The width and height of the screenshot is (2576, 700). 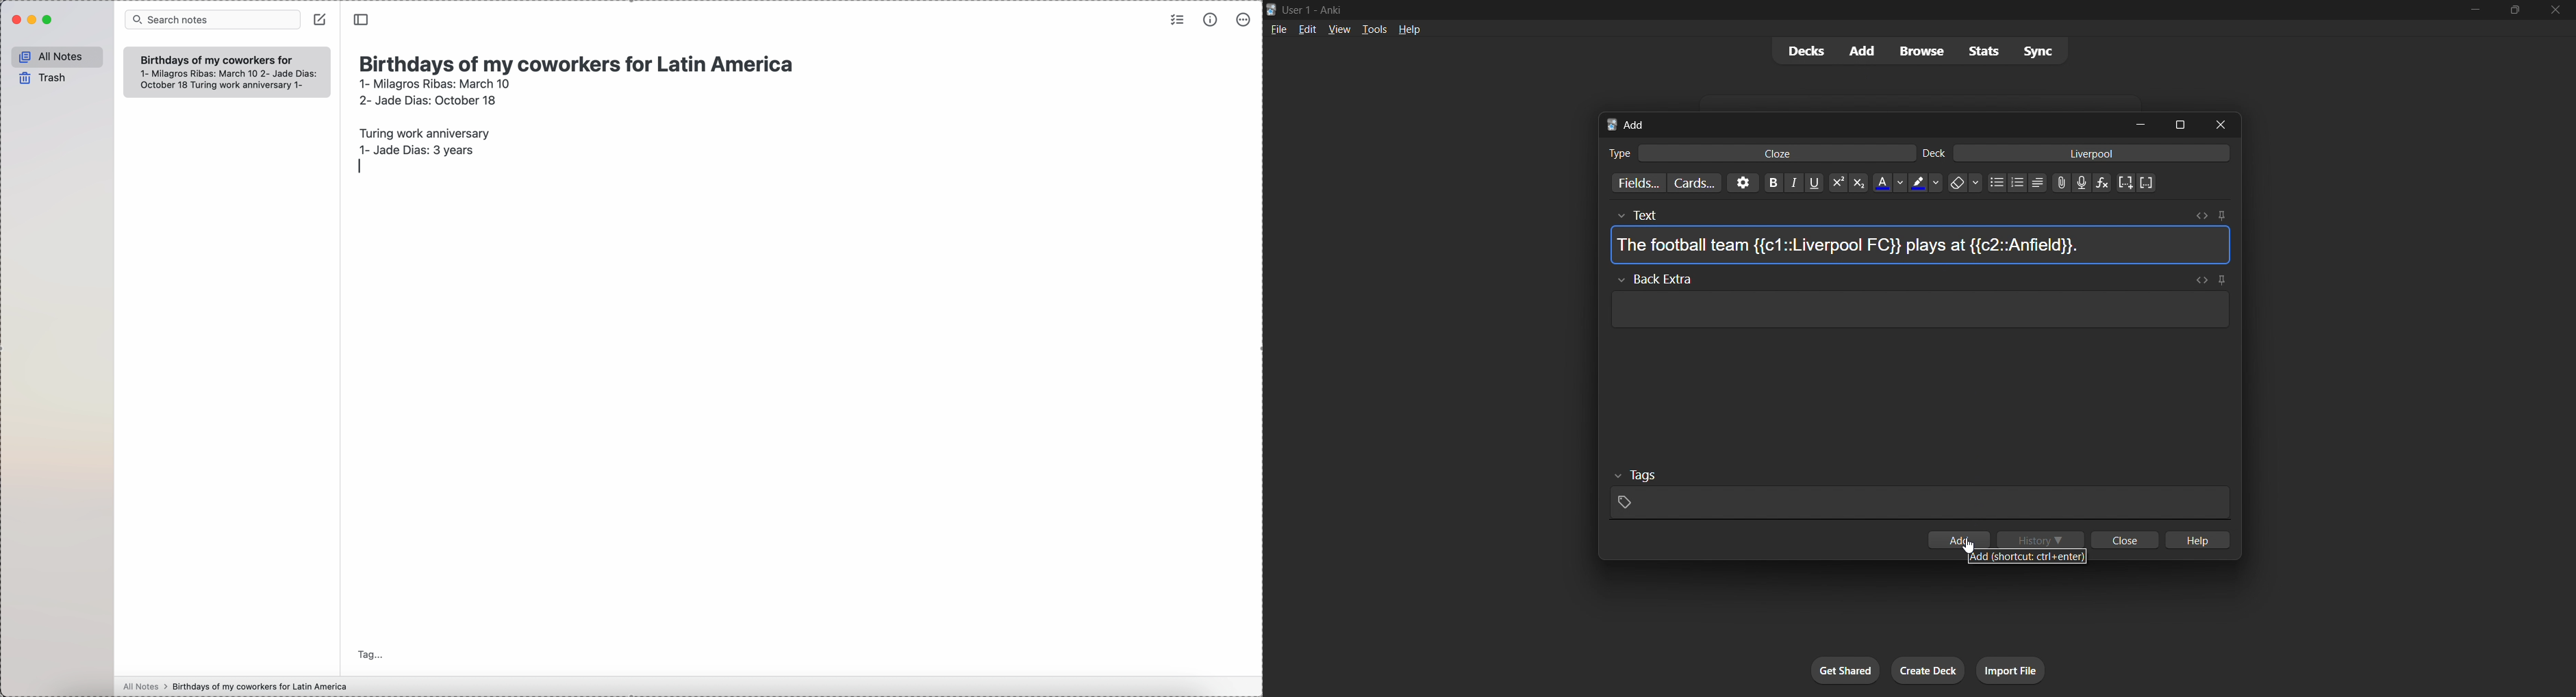 I want to click on close, so click(x=2219, y=123).